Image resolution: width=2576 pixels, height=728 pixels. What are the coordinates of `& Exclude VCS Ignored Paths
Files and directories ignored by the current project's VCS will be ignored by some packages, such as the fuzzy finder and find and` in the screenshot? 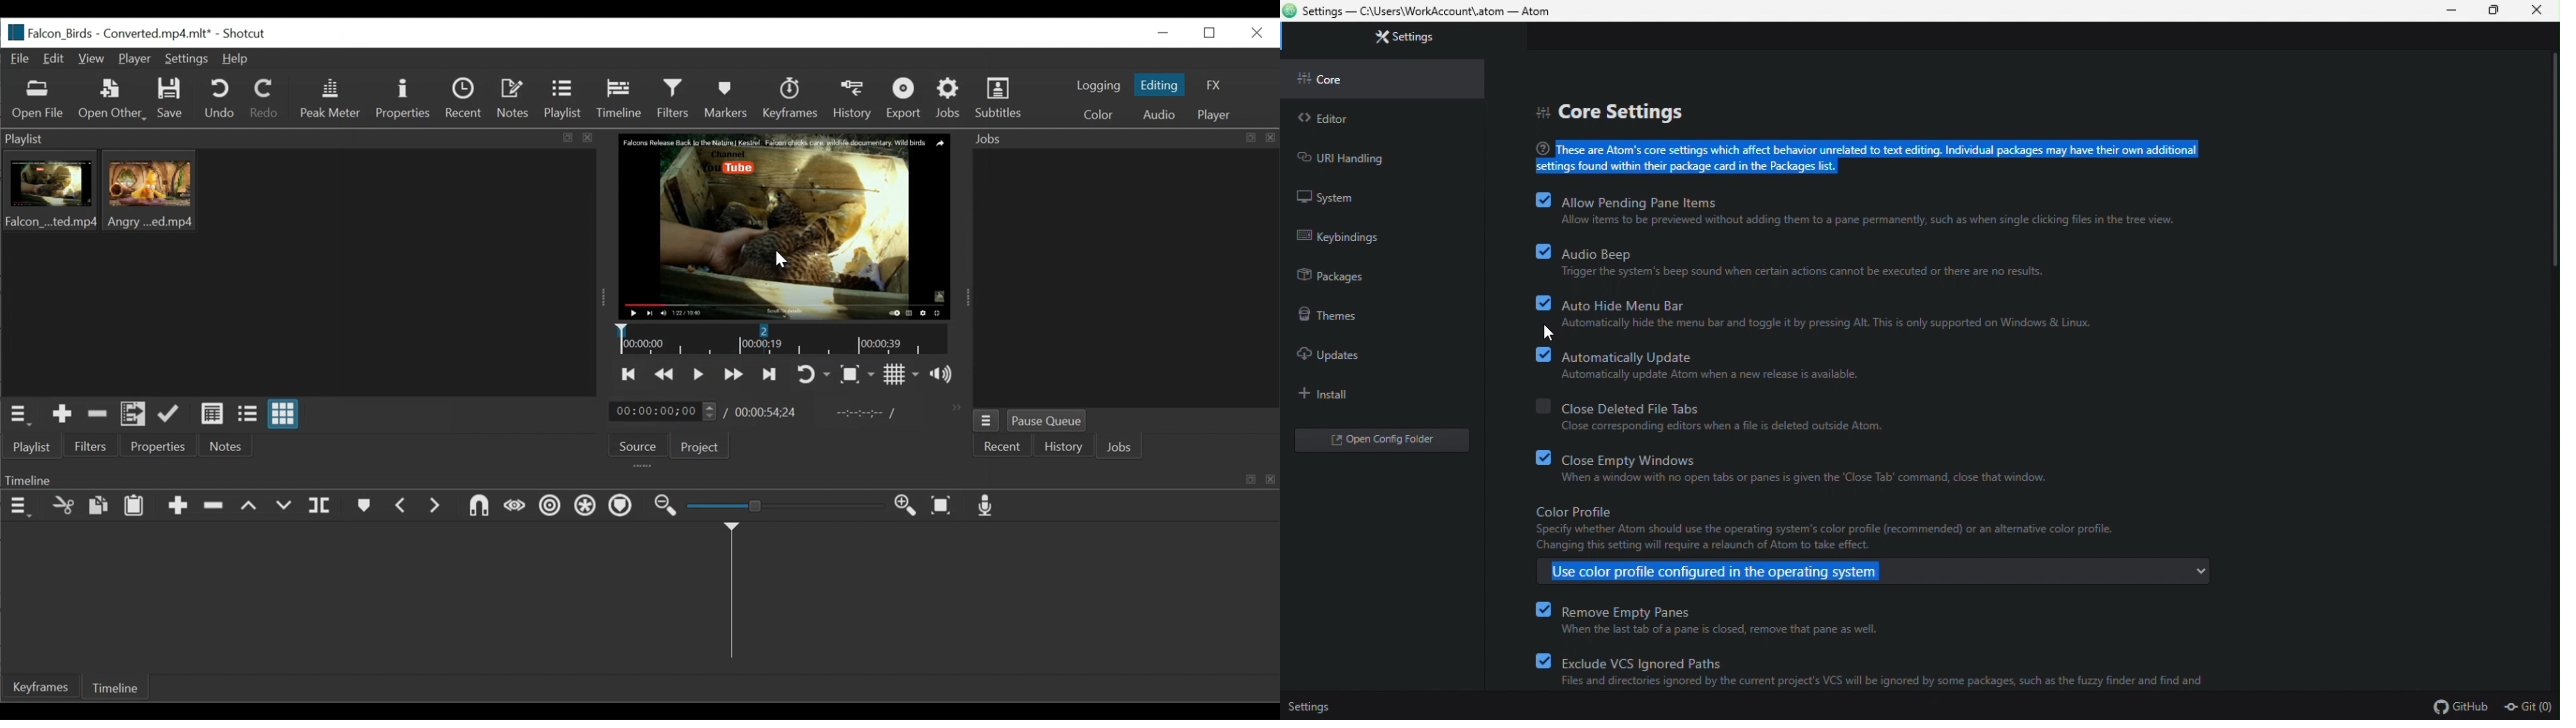 It's located at (1889, 673).